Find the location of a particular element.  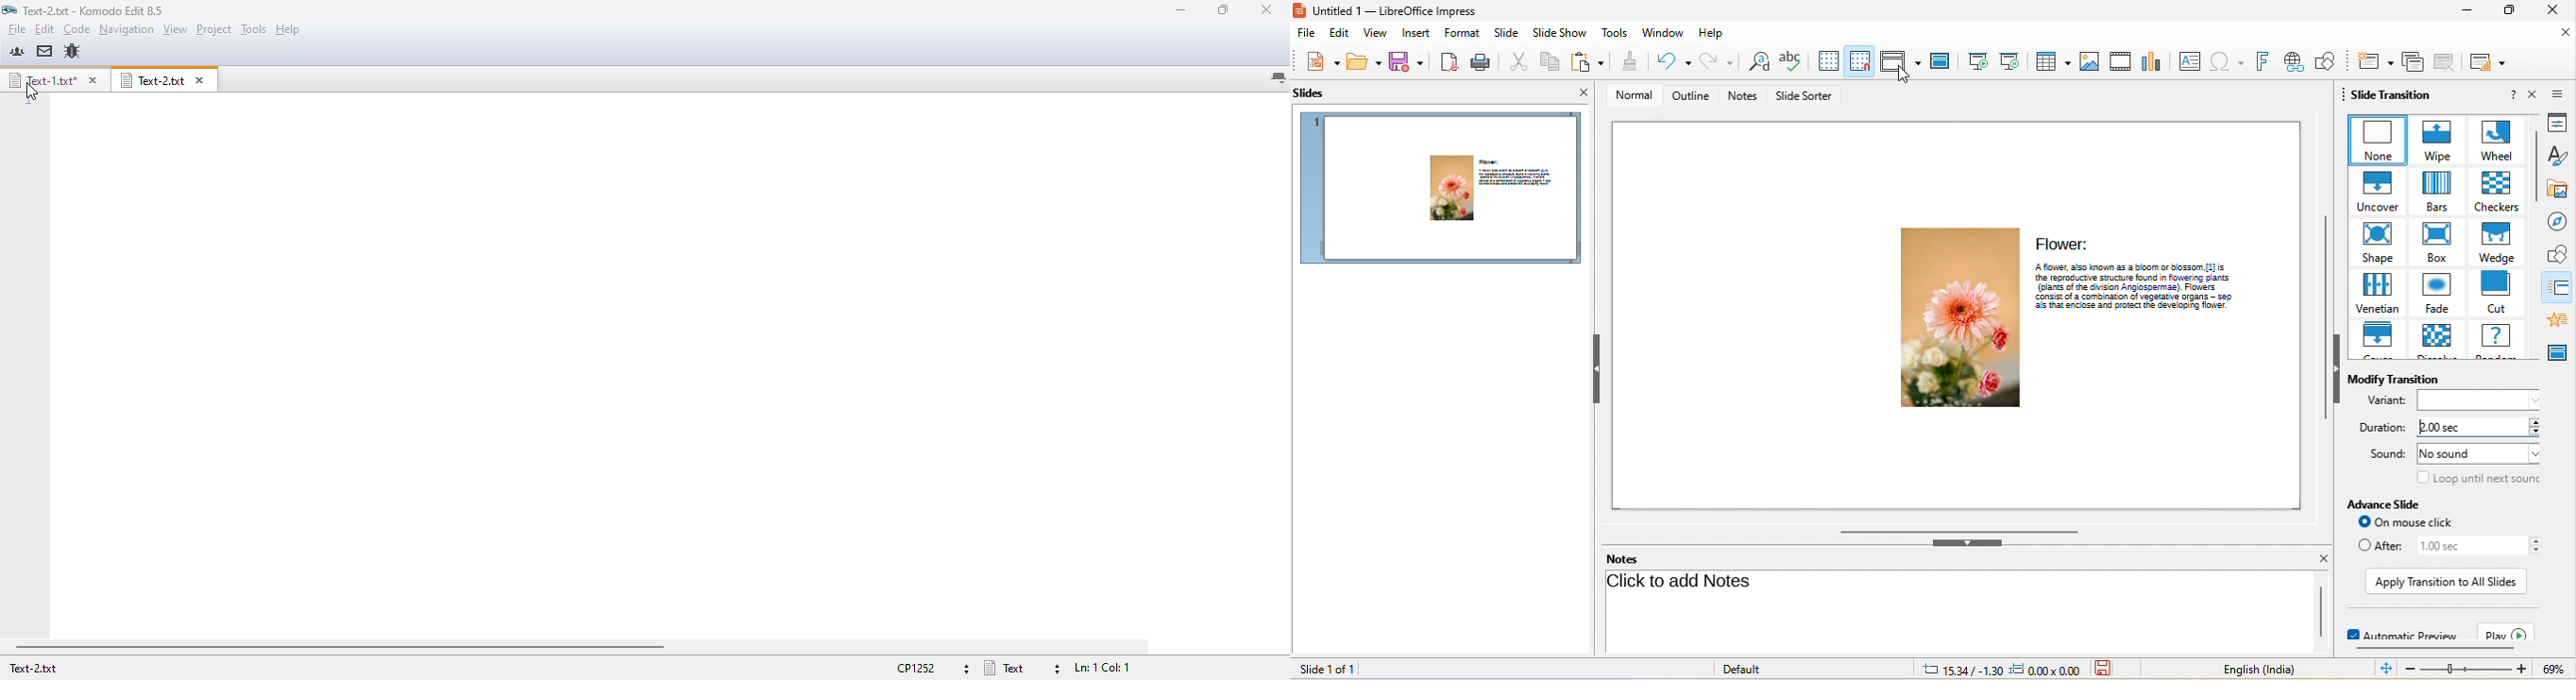

box is located at coordinates (2437, 244).